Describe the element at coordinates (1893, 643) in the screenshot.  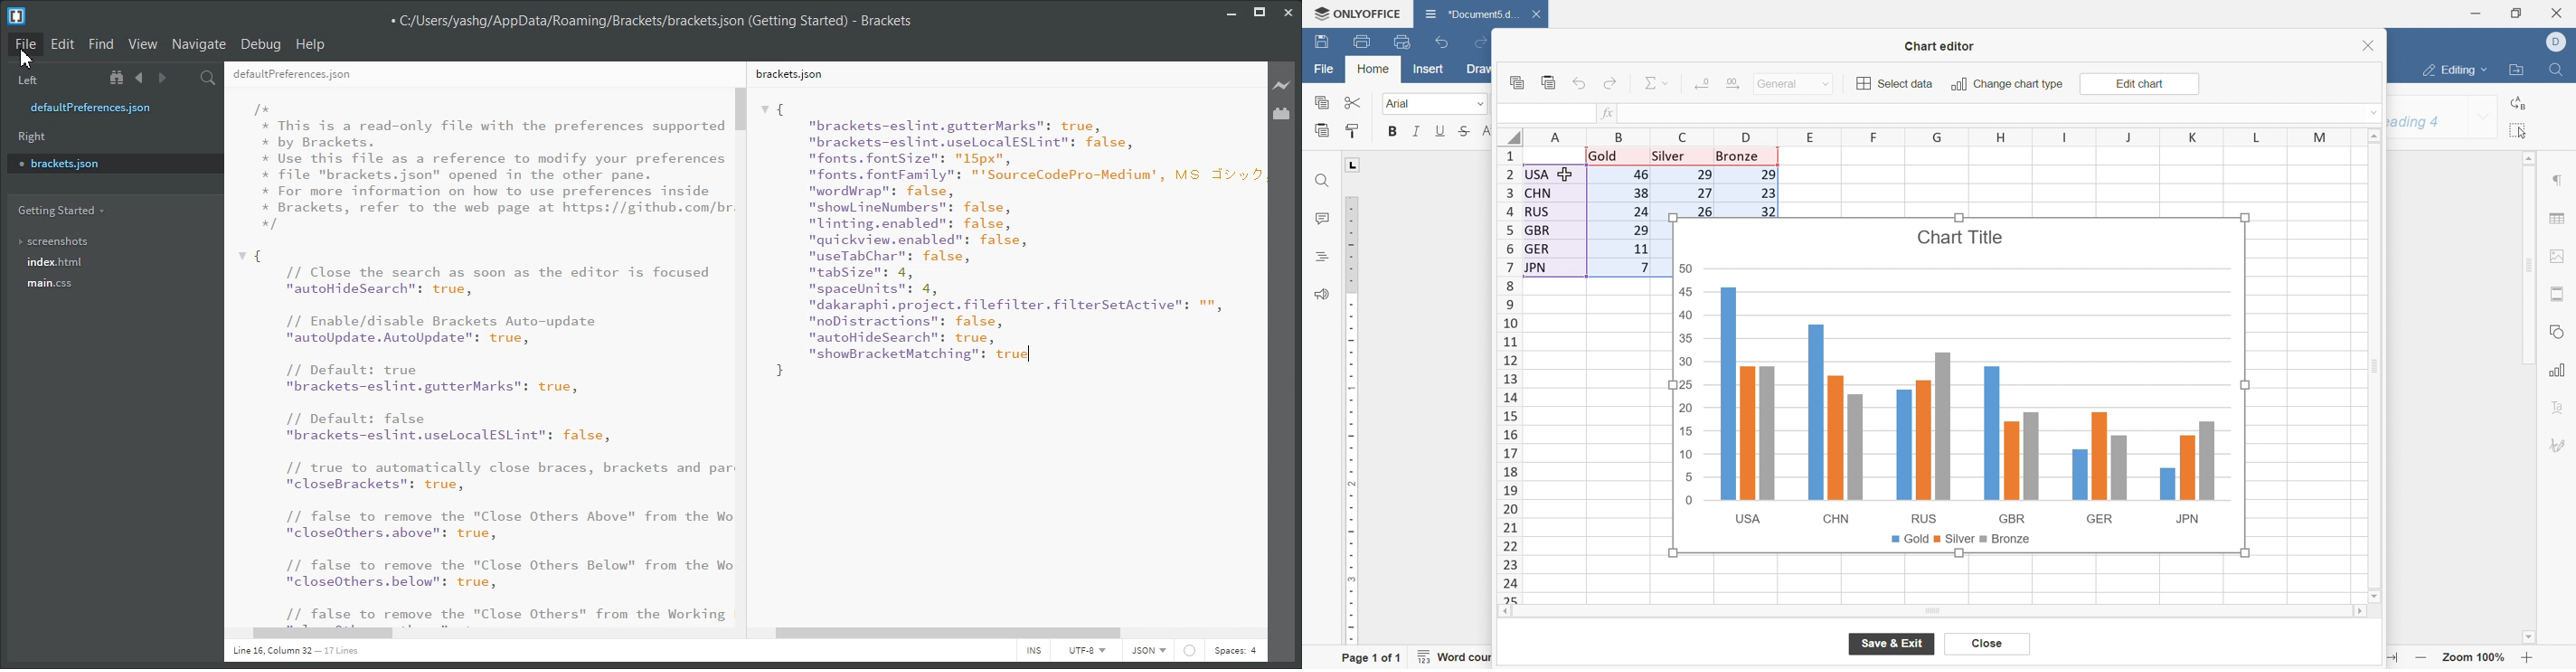
I see `save & exit` at that location.